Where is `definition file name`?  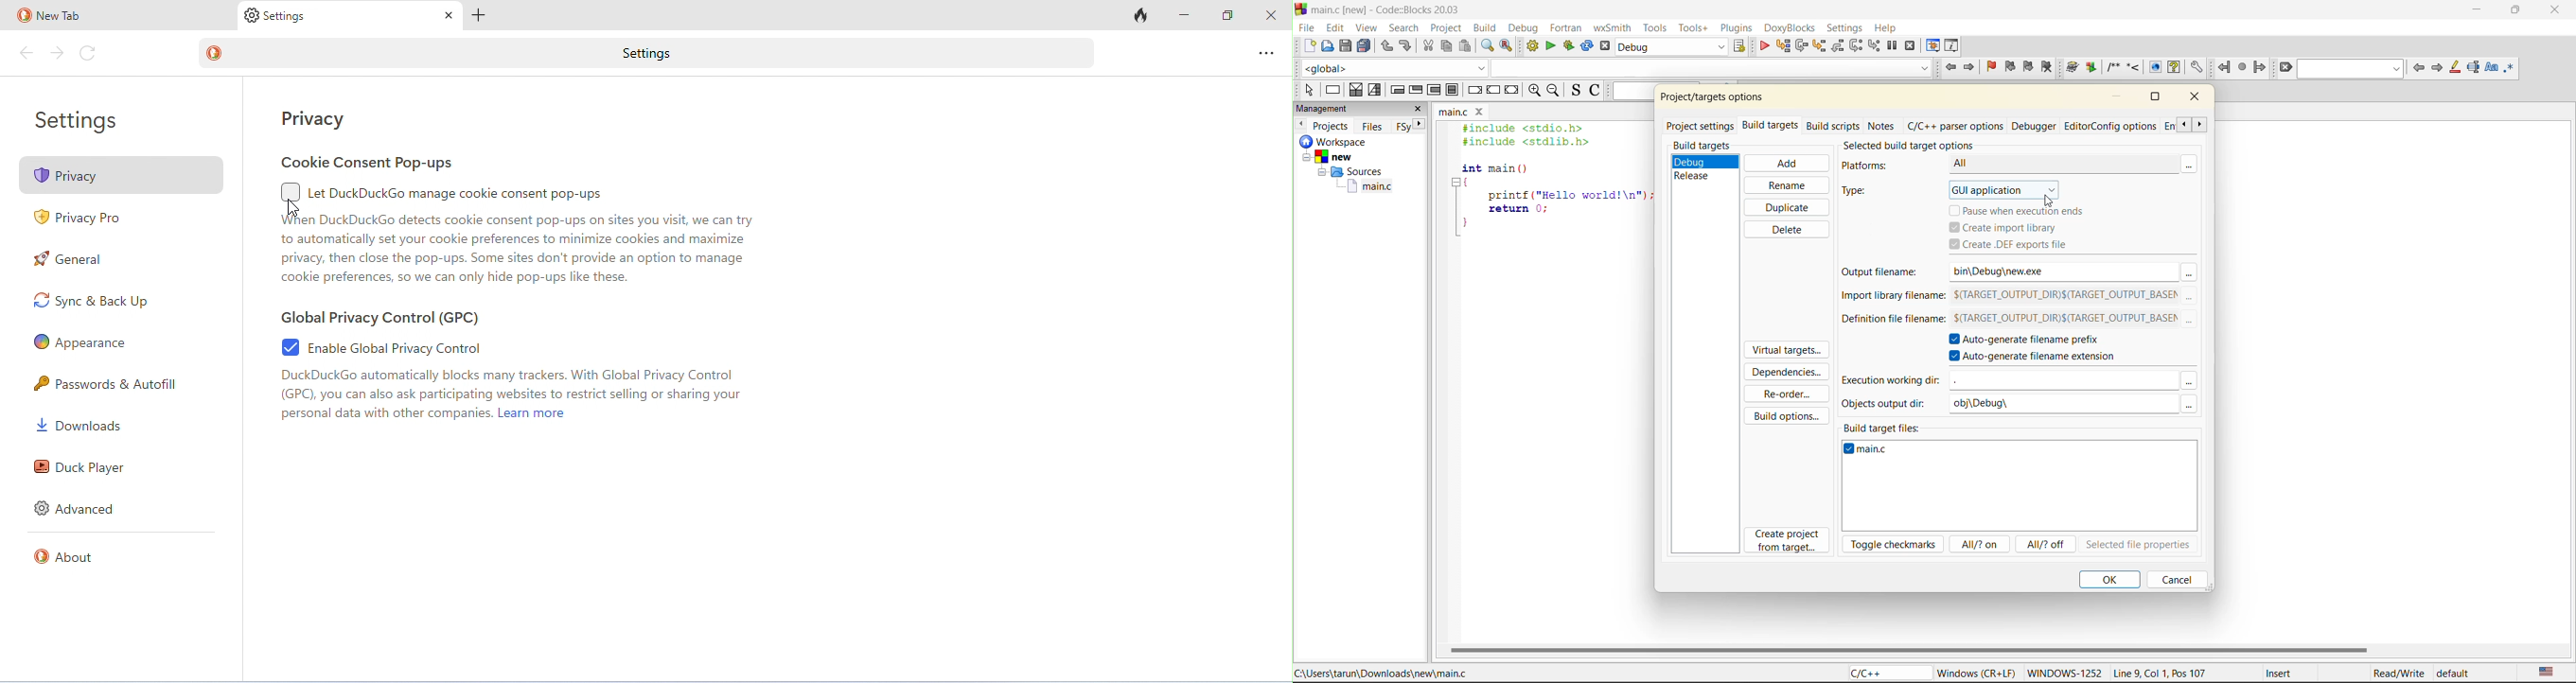 definition file name is located at coordinates (1890, 323).